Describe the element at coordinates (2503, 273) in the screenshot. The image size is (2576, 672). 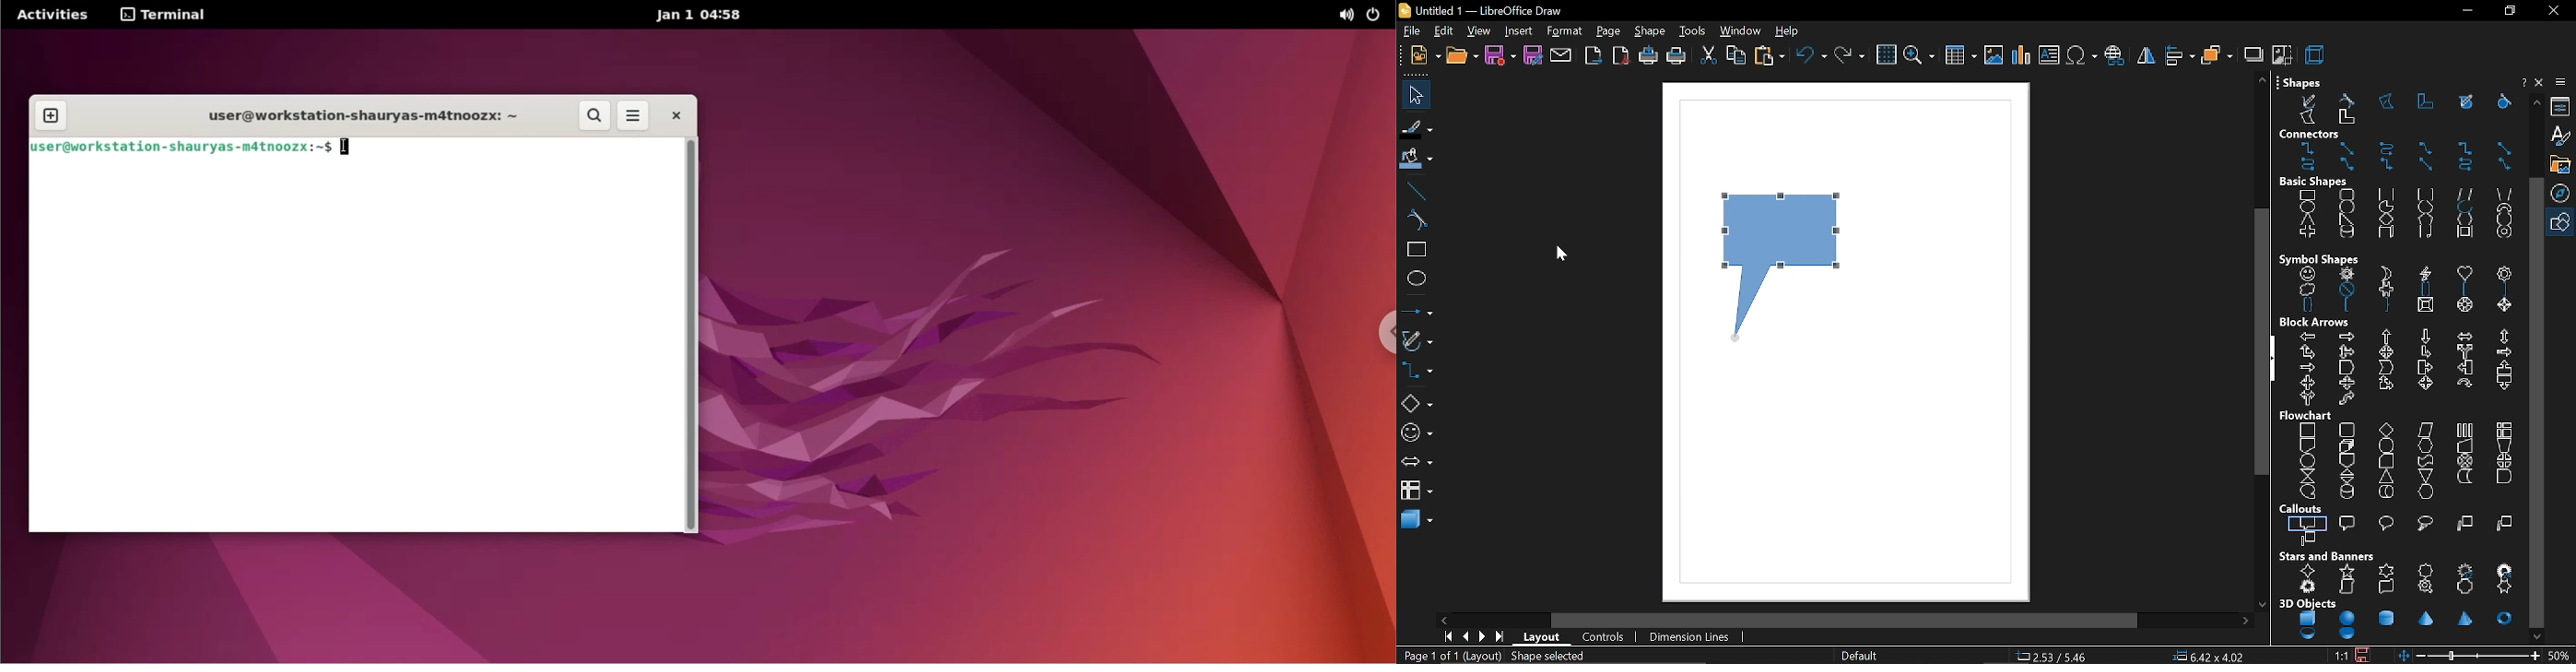
I see `flower` at that location.